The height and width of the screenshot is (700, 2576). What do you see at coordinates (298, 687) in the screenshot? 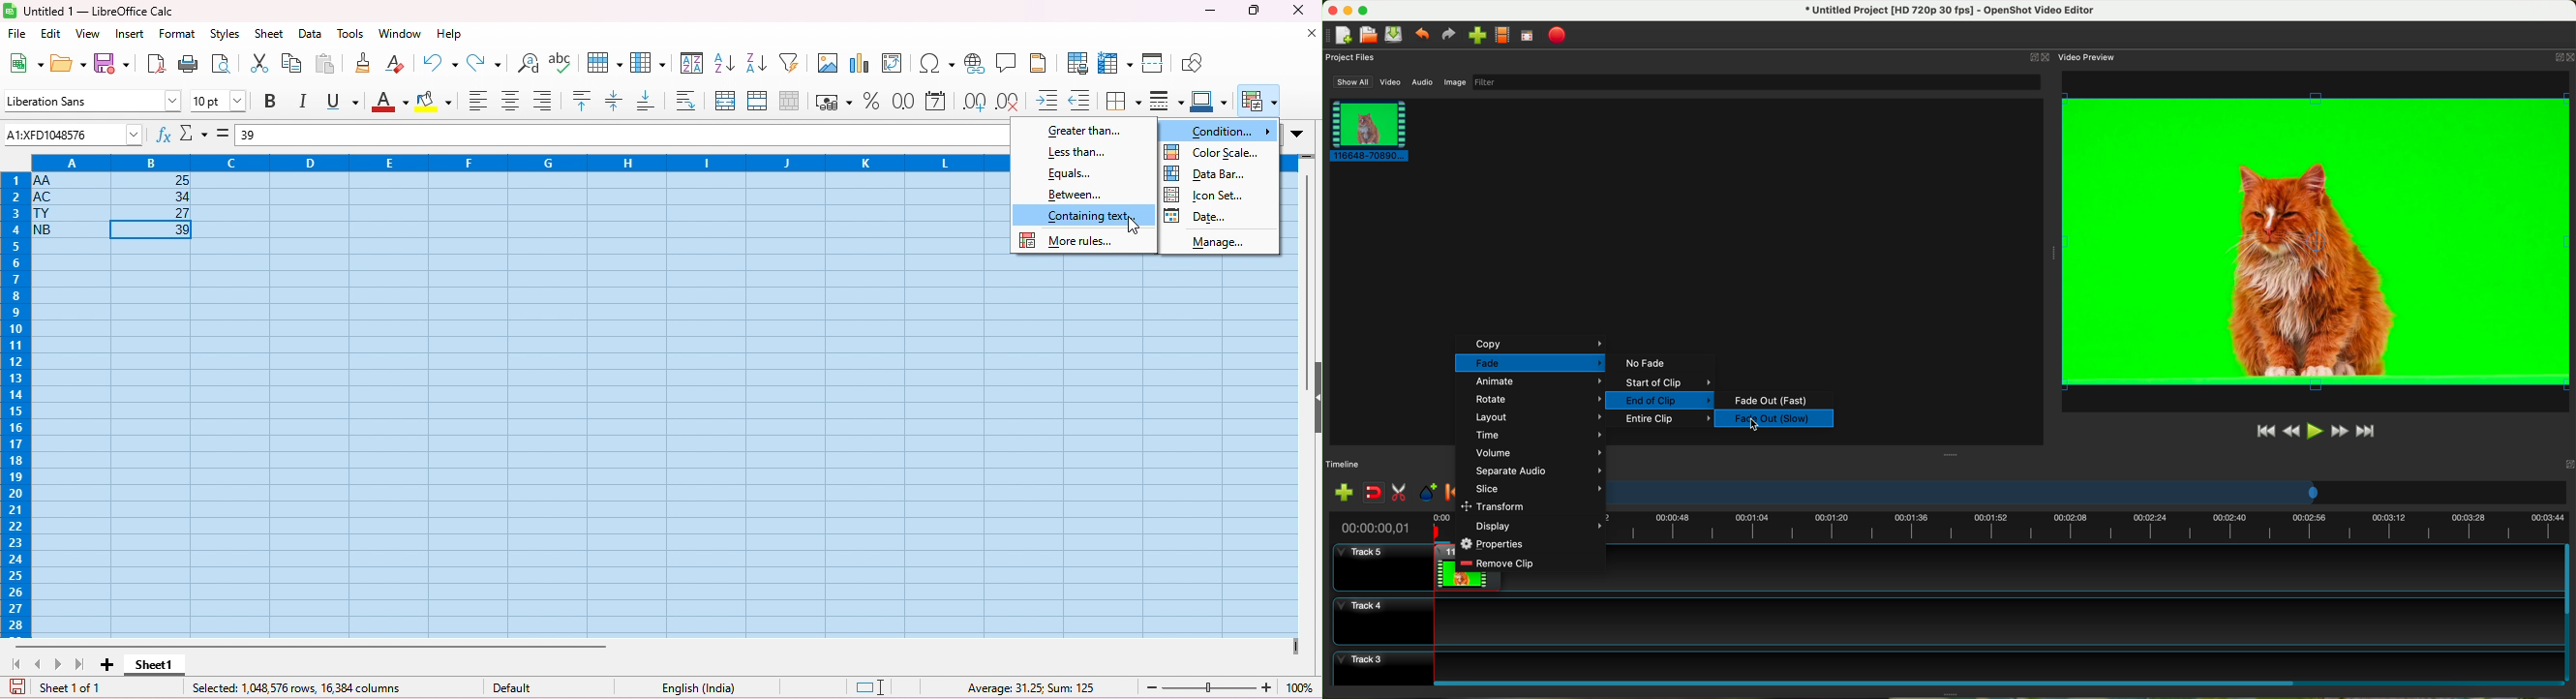
I see `selected row and columns` at bounding box center [298, 687].